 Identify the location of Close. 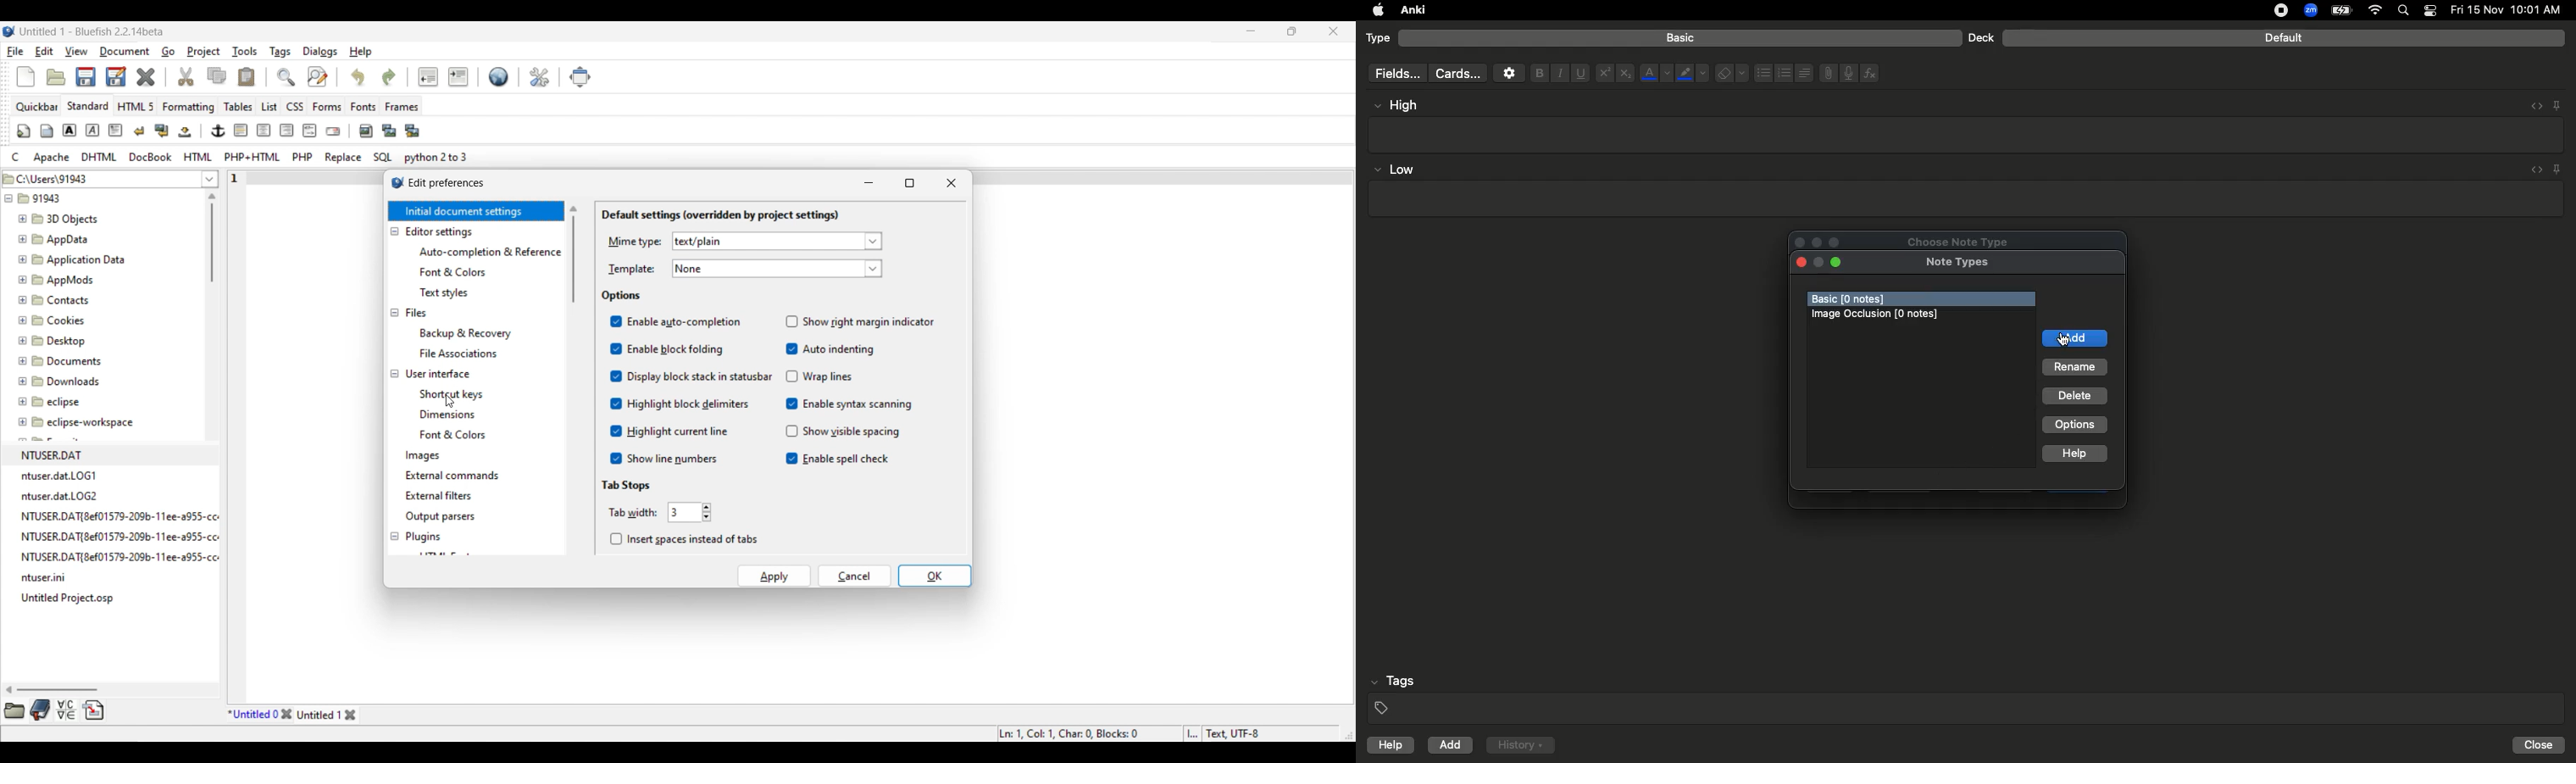
(286, 714).